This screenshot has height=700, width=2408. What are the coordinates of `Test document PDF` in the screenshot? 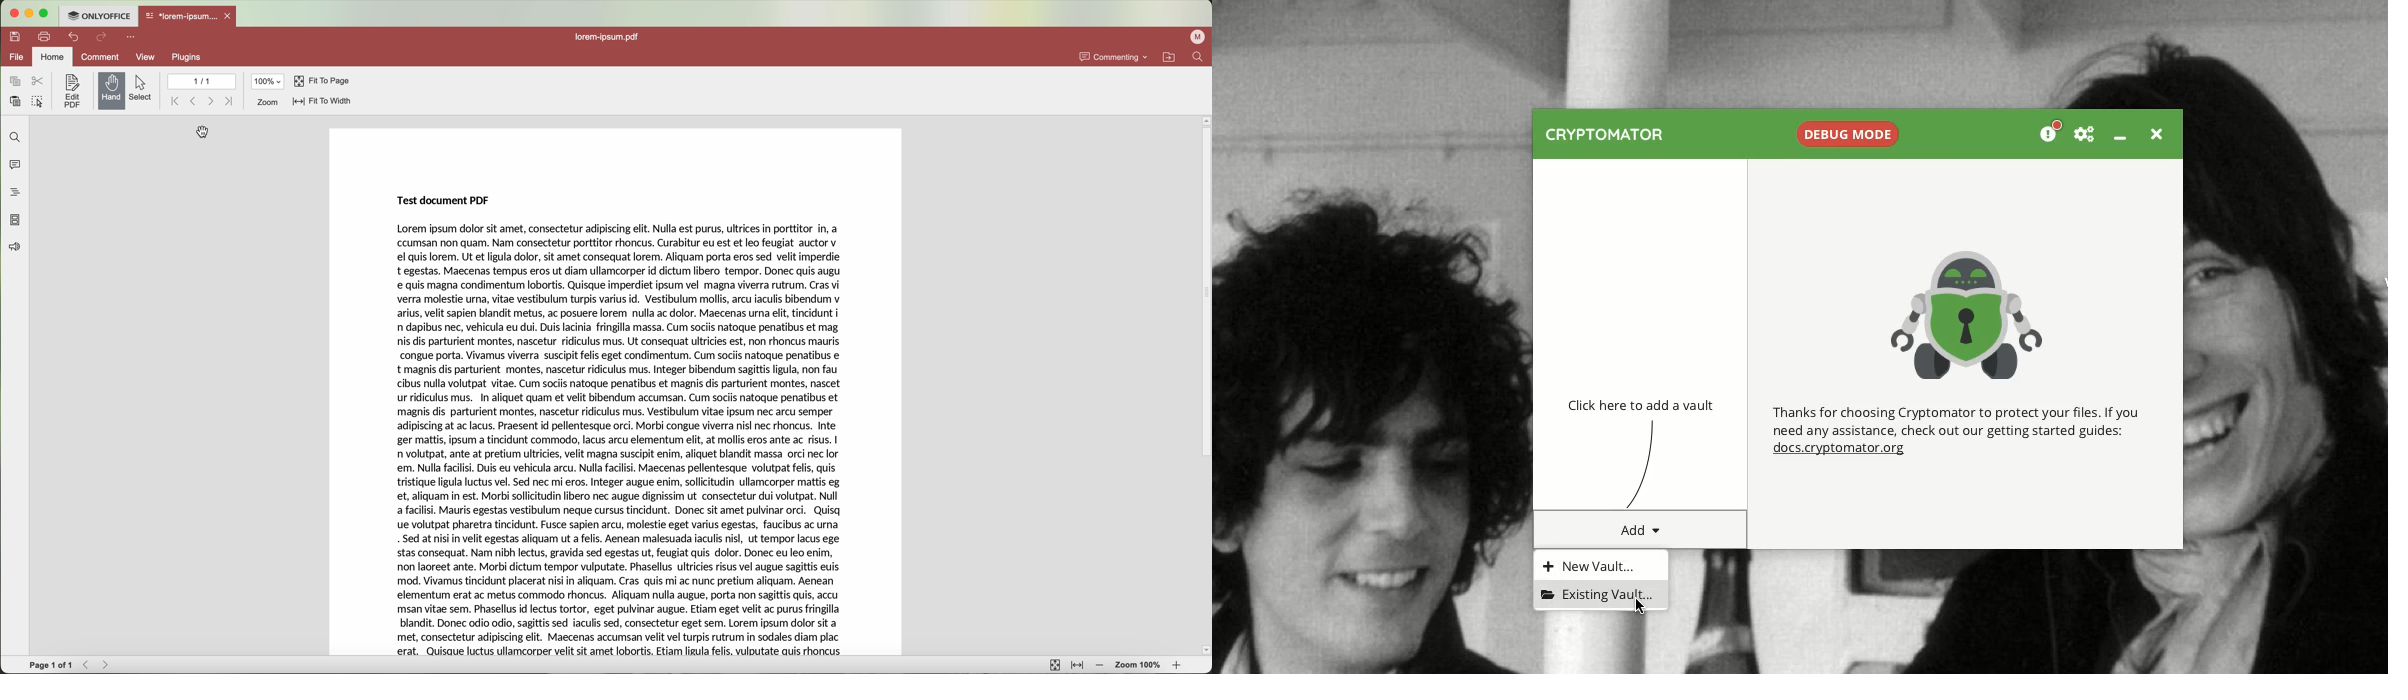 It's located at (441, 200).